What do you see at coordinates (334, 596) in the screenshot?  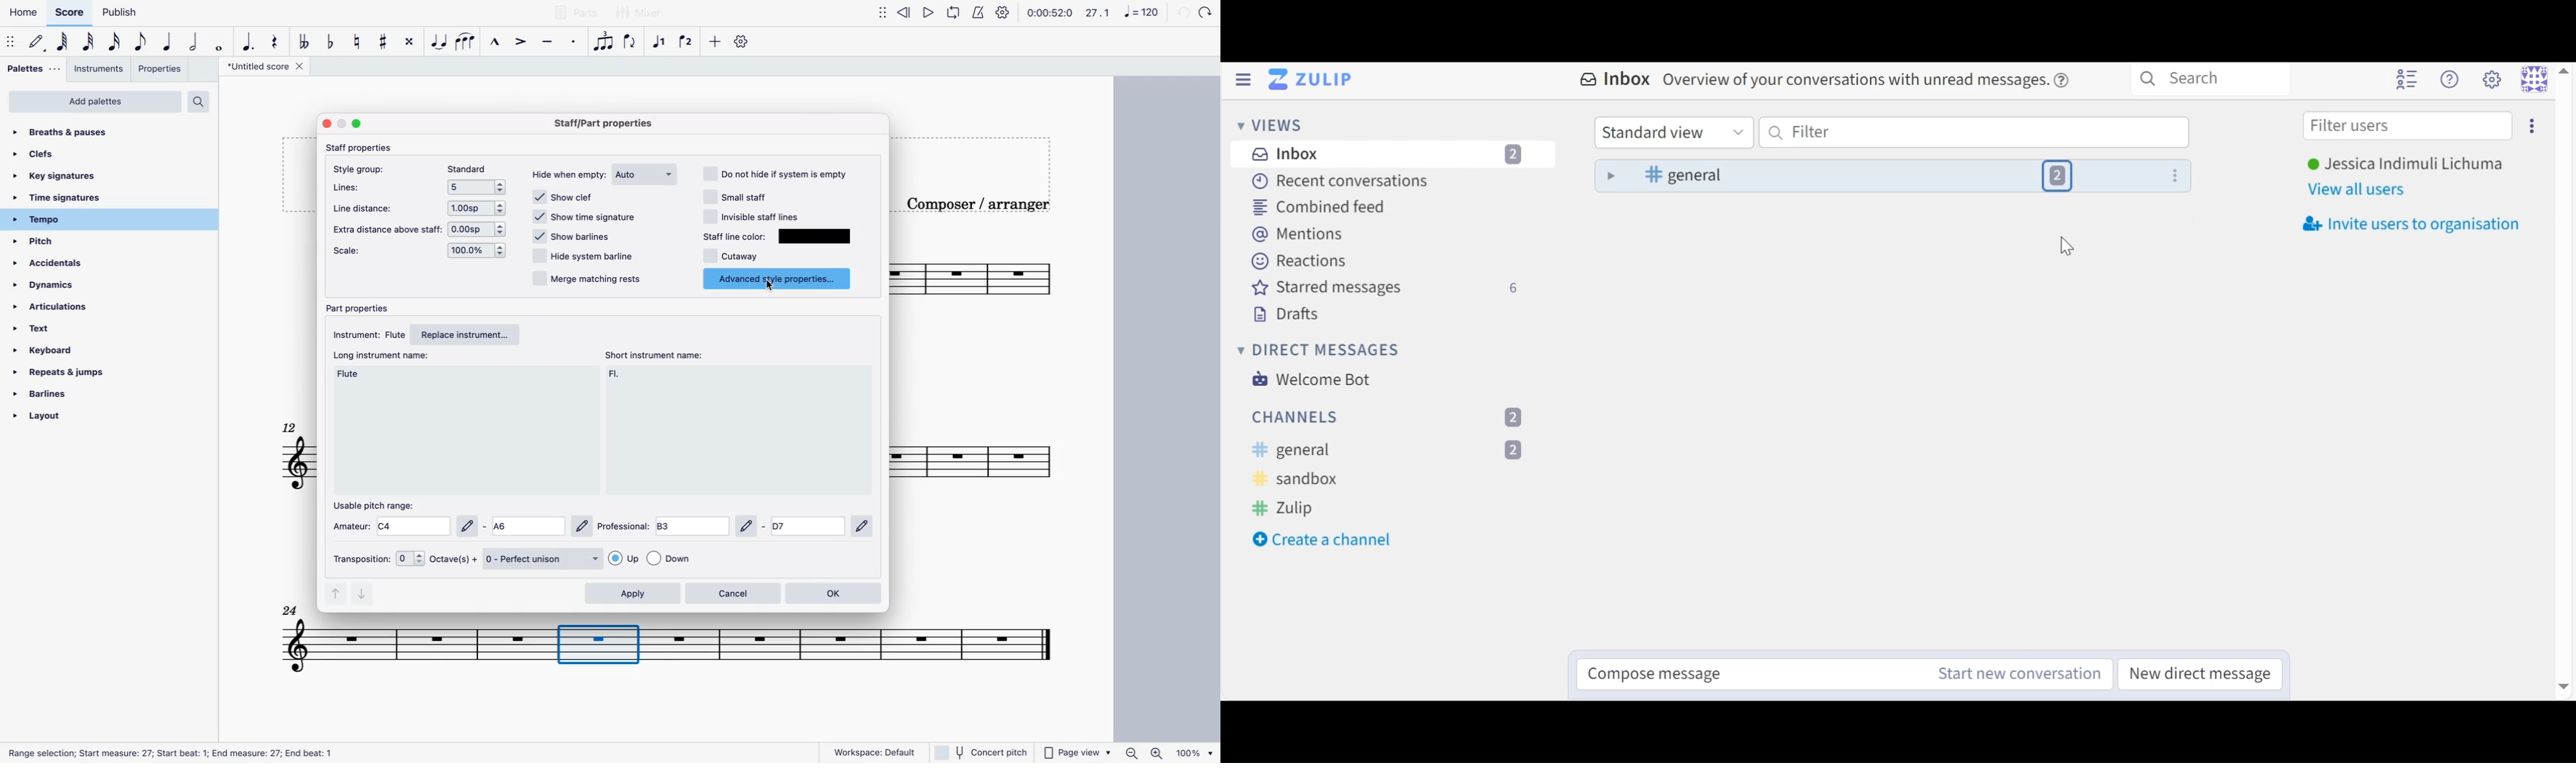 I see `up` at bounding box center [334, 596].